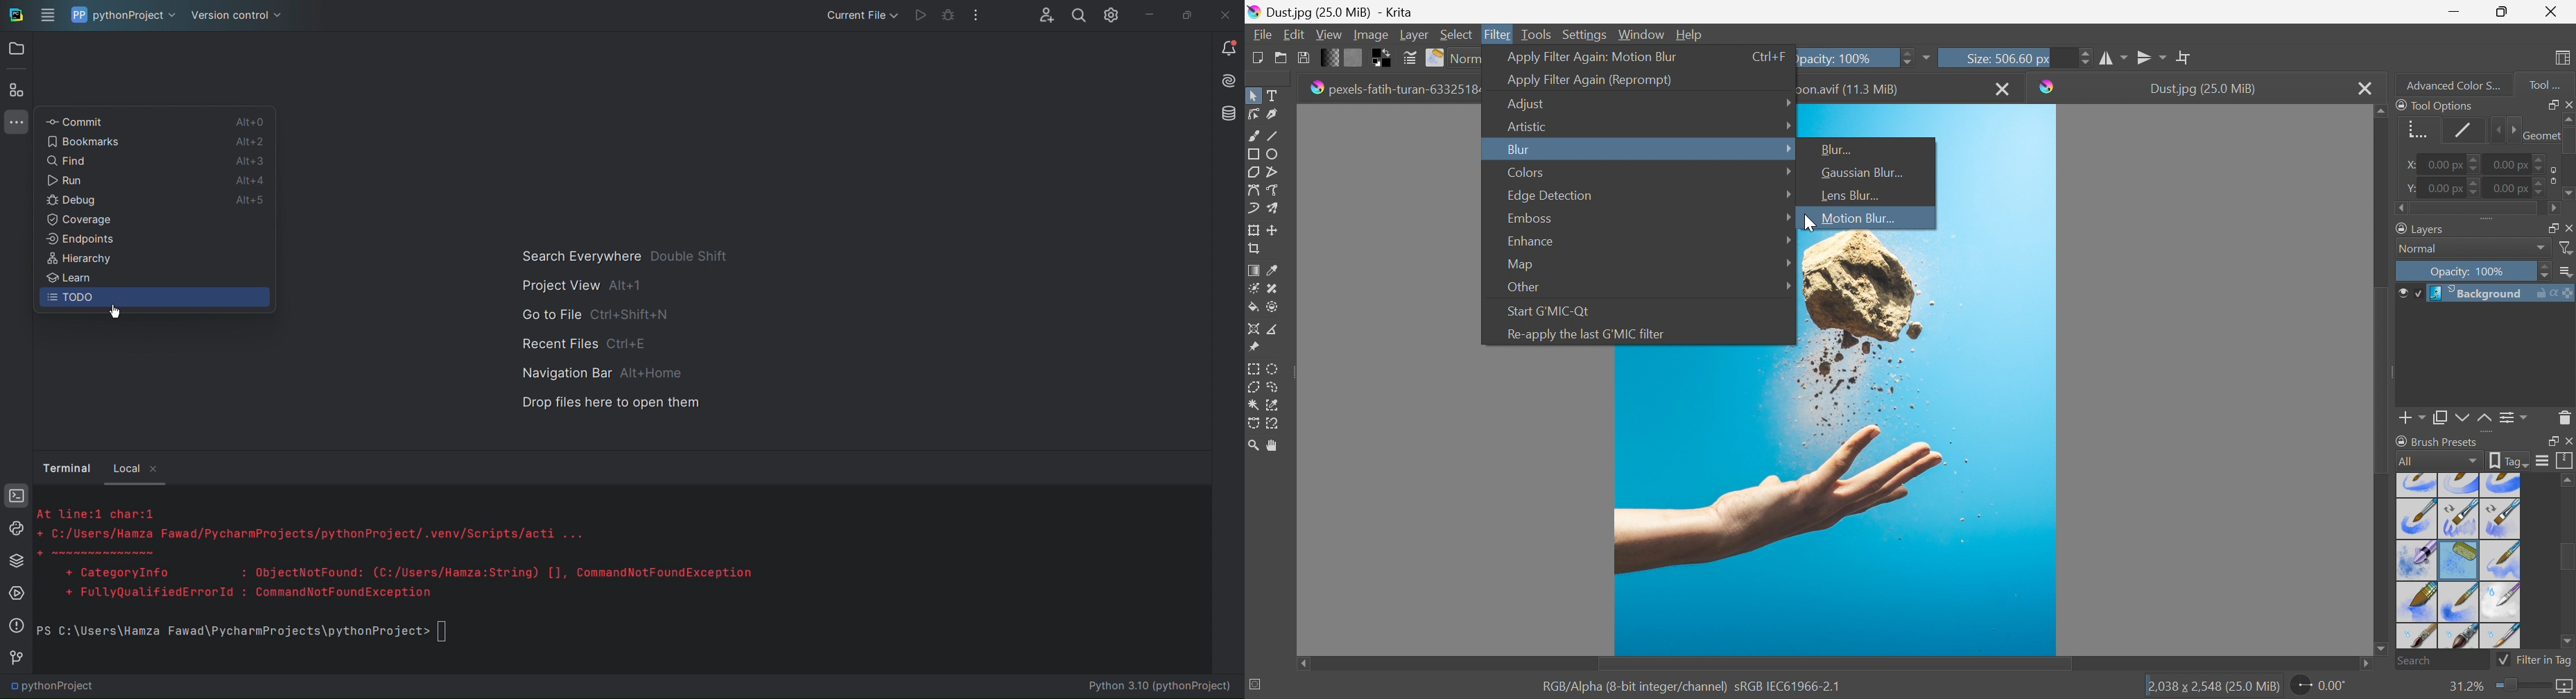 This screenshot has width=2576, height=700. I want to click on Alt+0, so click(248, 123).